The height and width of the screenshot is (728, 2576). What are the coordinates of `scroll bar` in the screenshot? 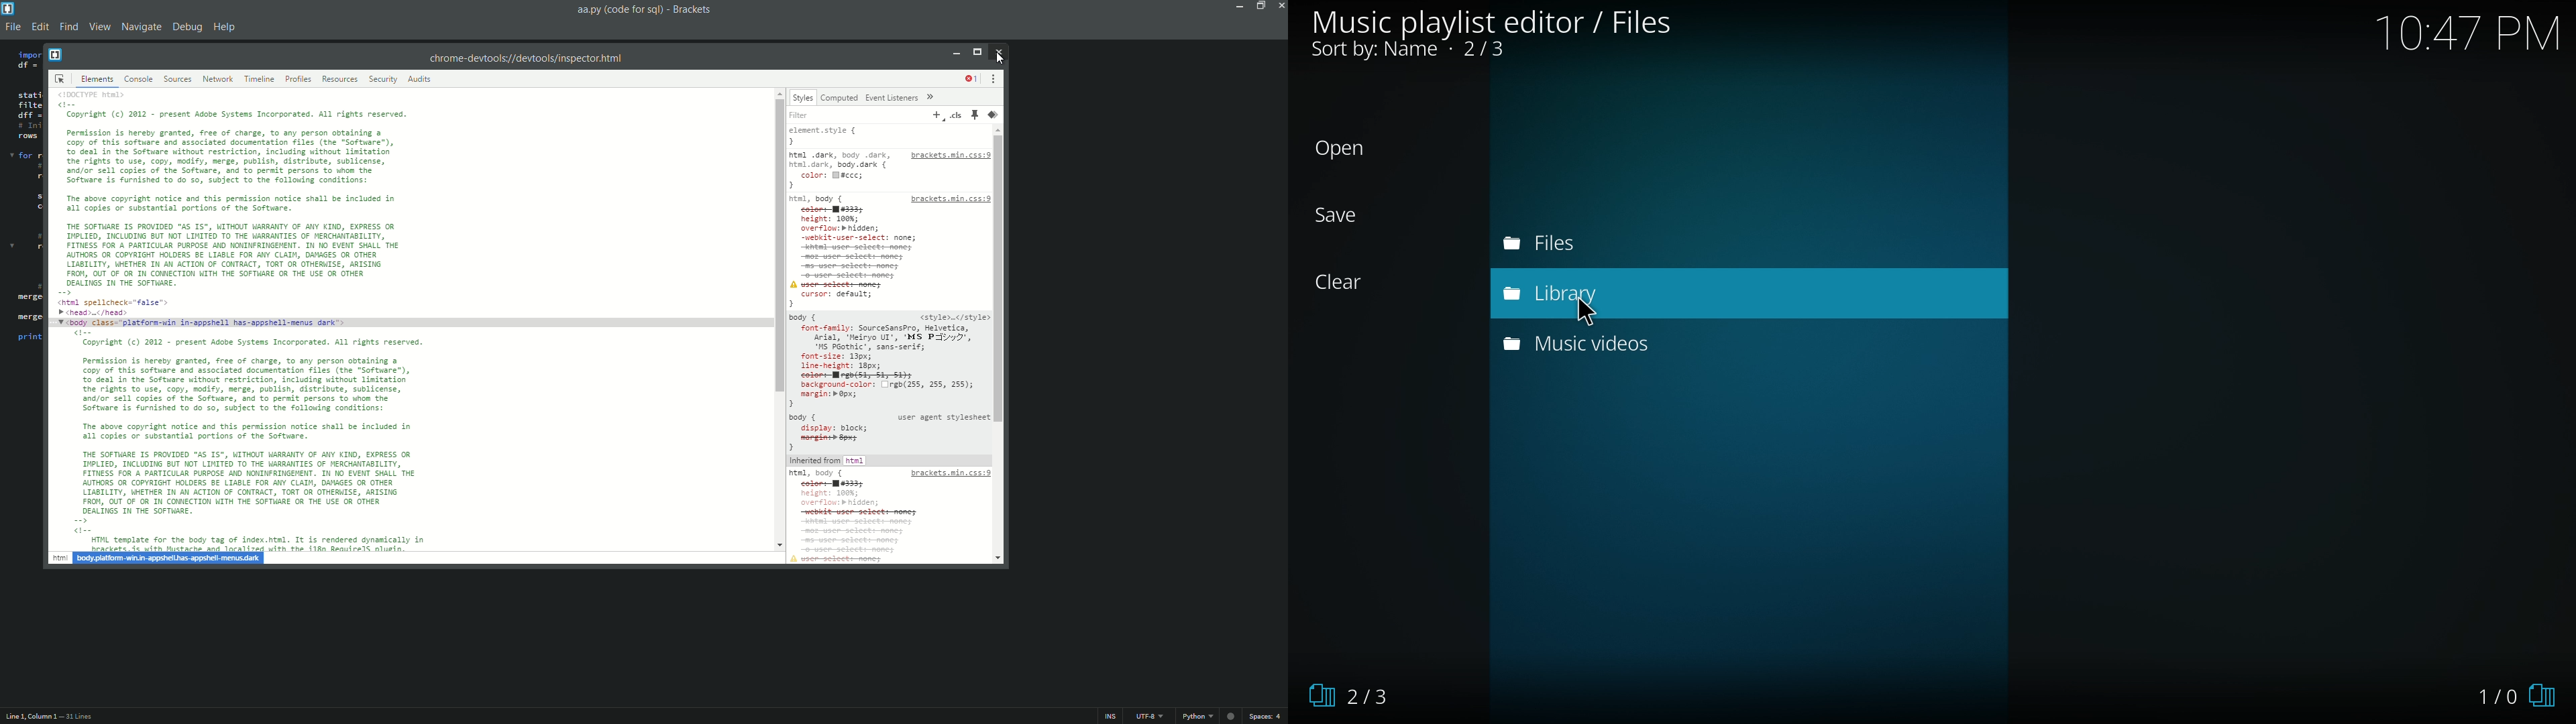 It's located at (776, 244).